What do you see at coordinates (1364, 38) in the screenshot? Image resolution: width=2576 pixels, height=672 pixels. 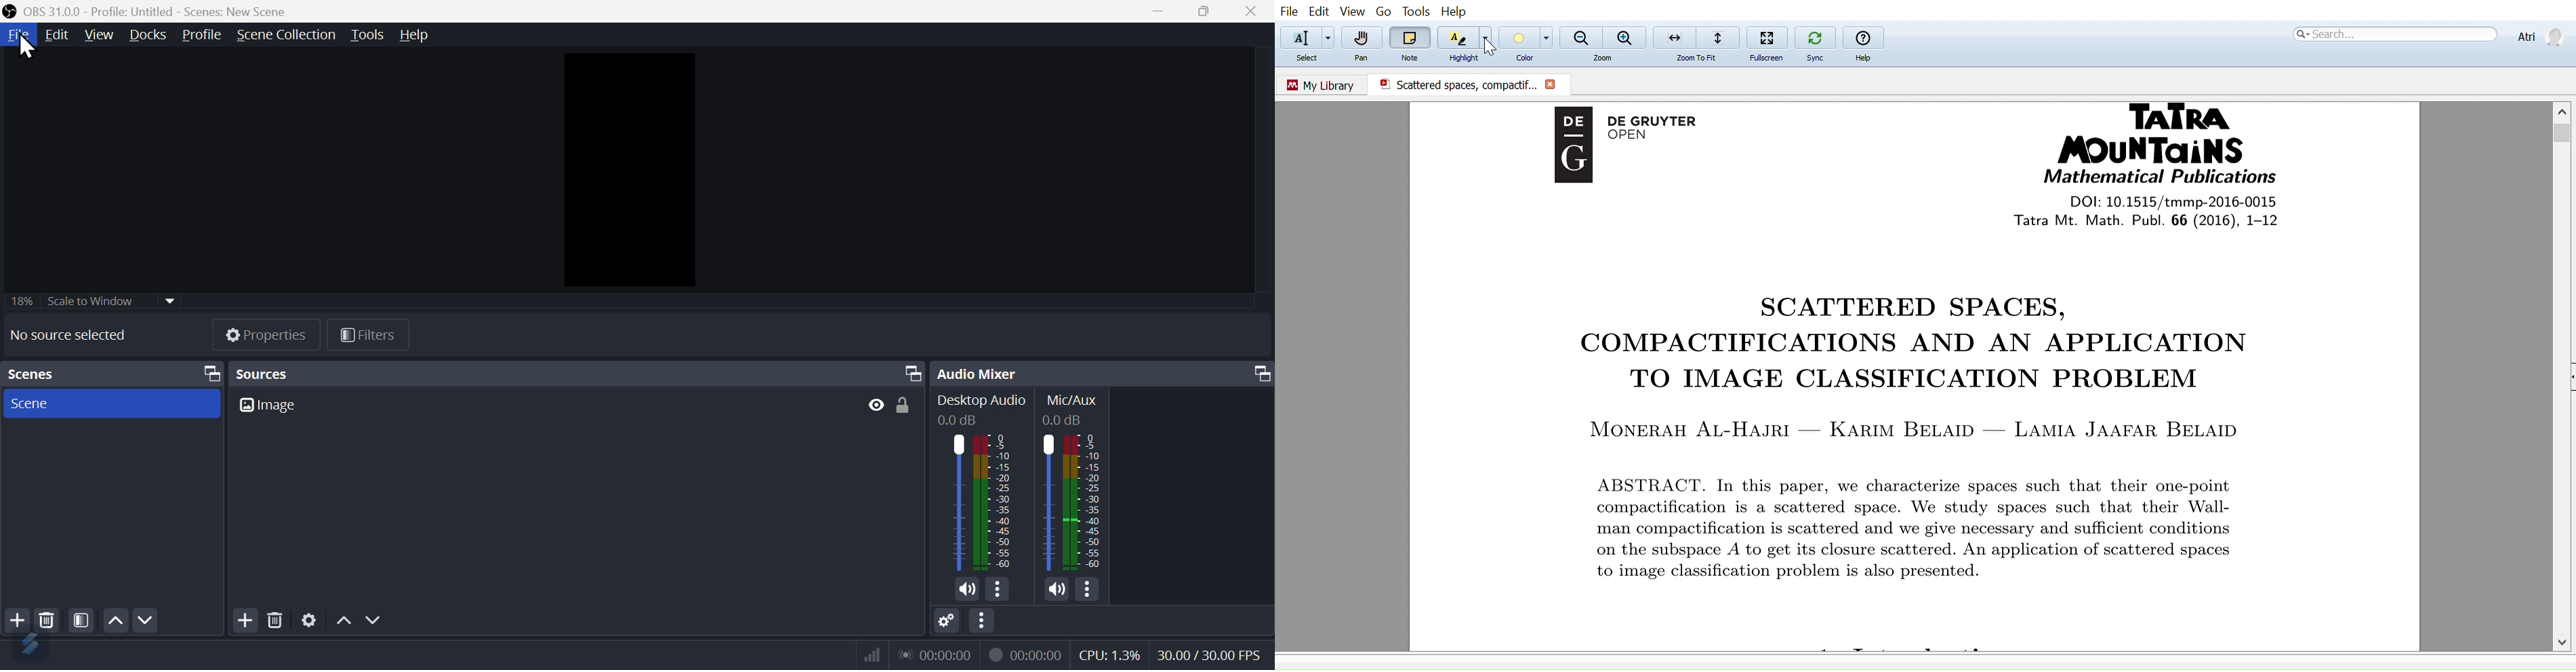 I see `Pan` at bounding box center [1364, 38].